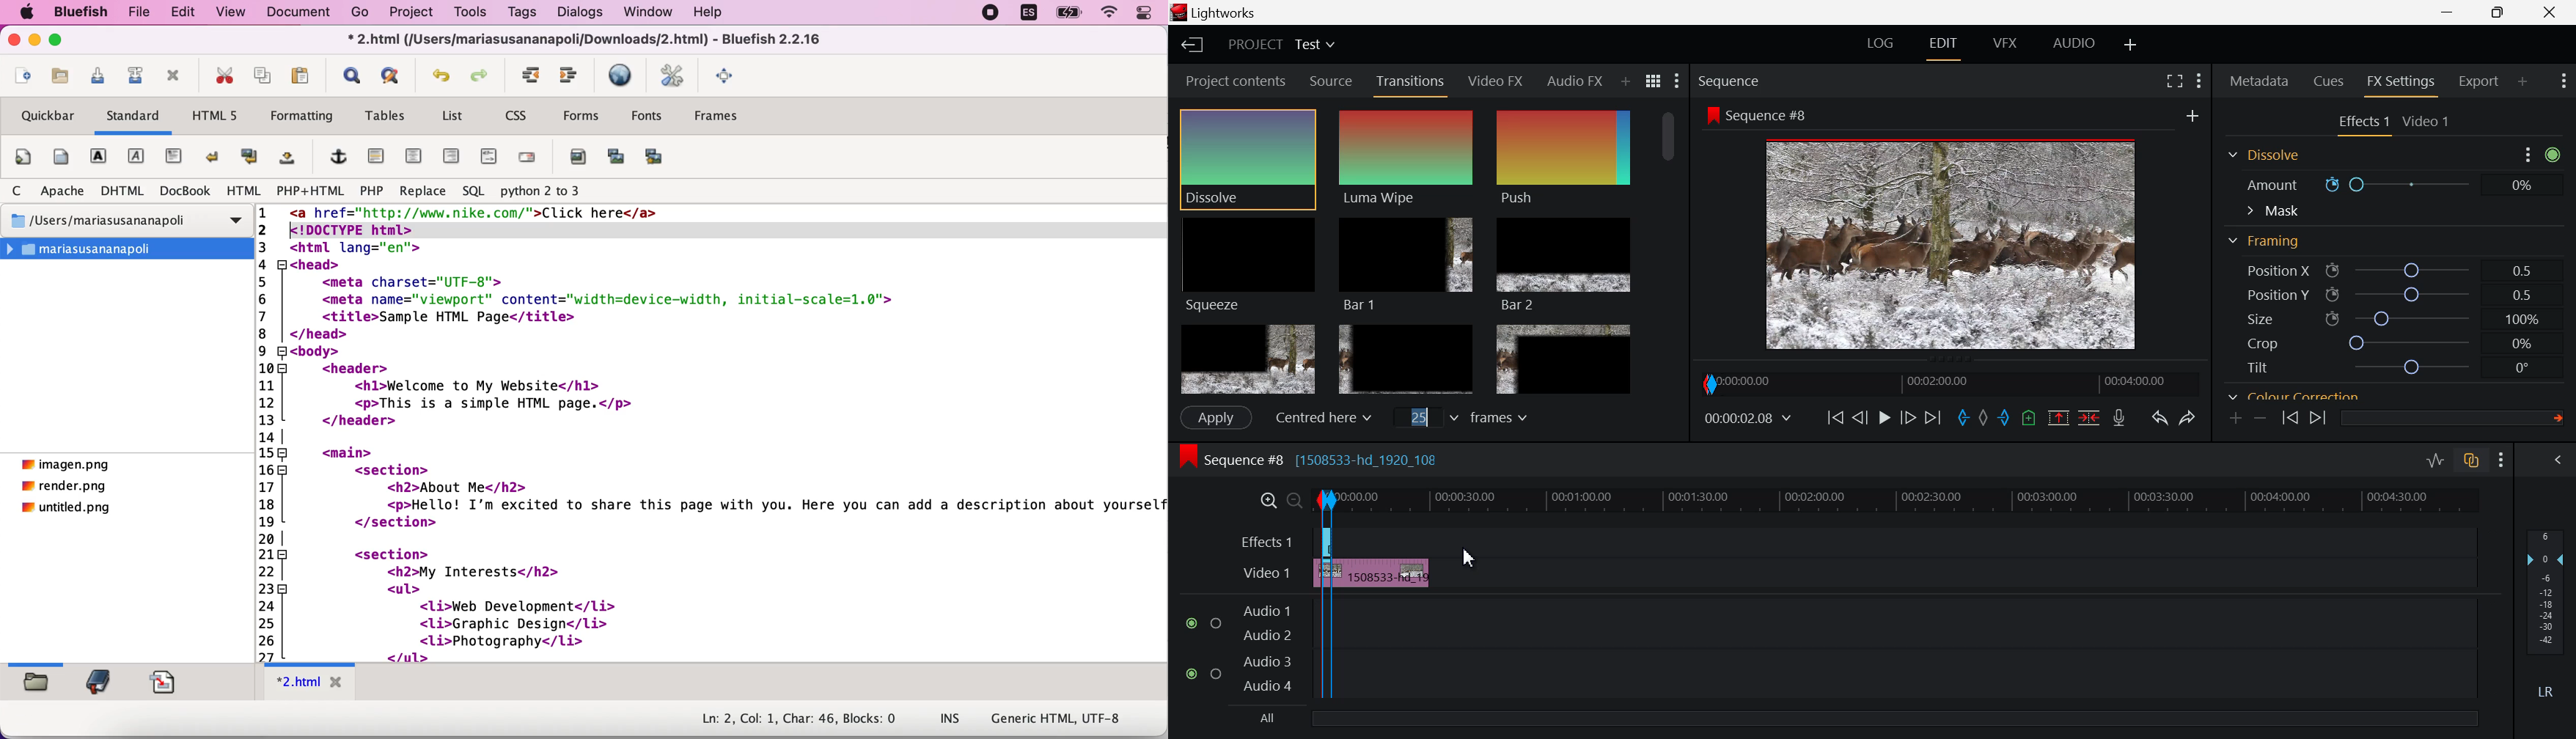  Describe the element at coordinates (412, 157) in the screenshot. I see `center` at that location.